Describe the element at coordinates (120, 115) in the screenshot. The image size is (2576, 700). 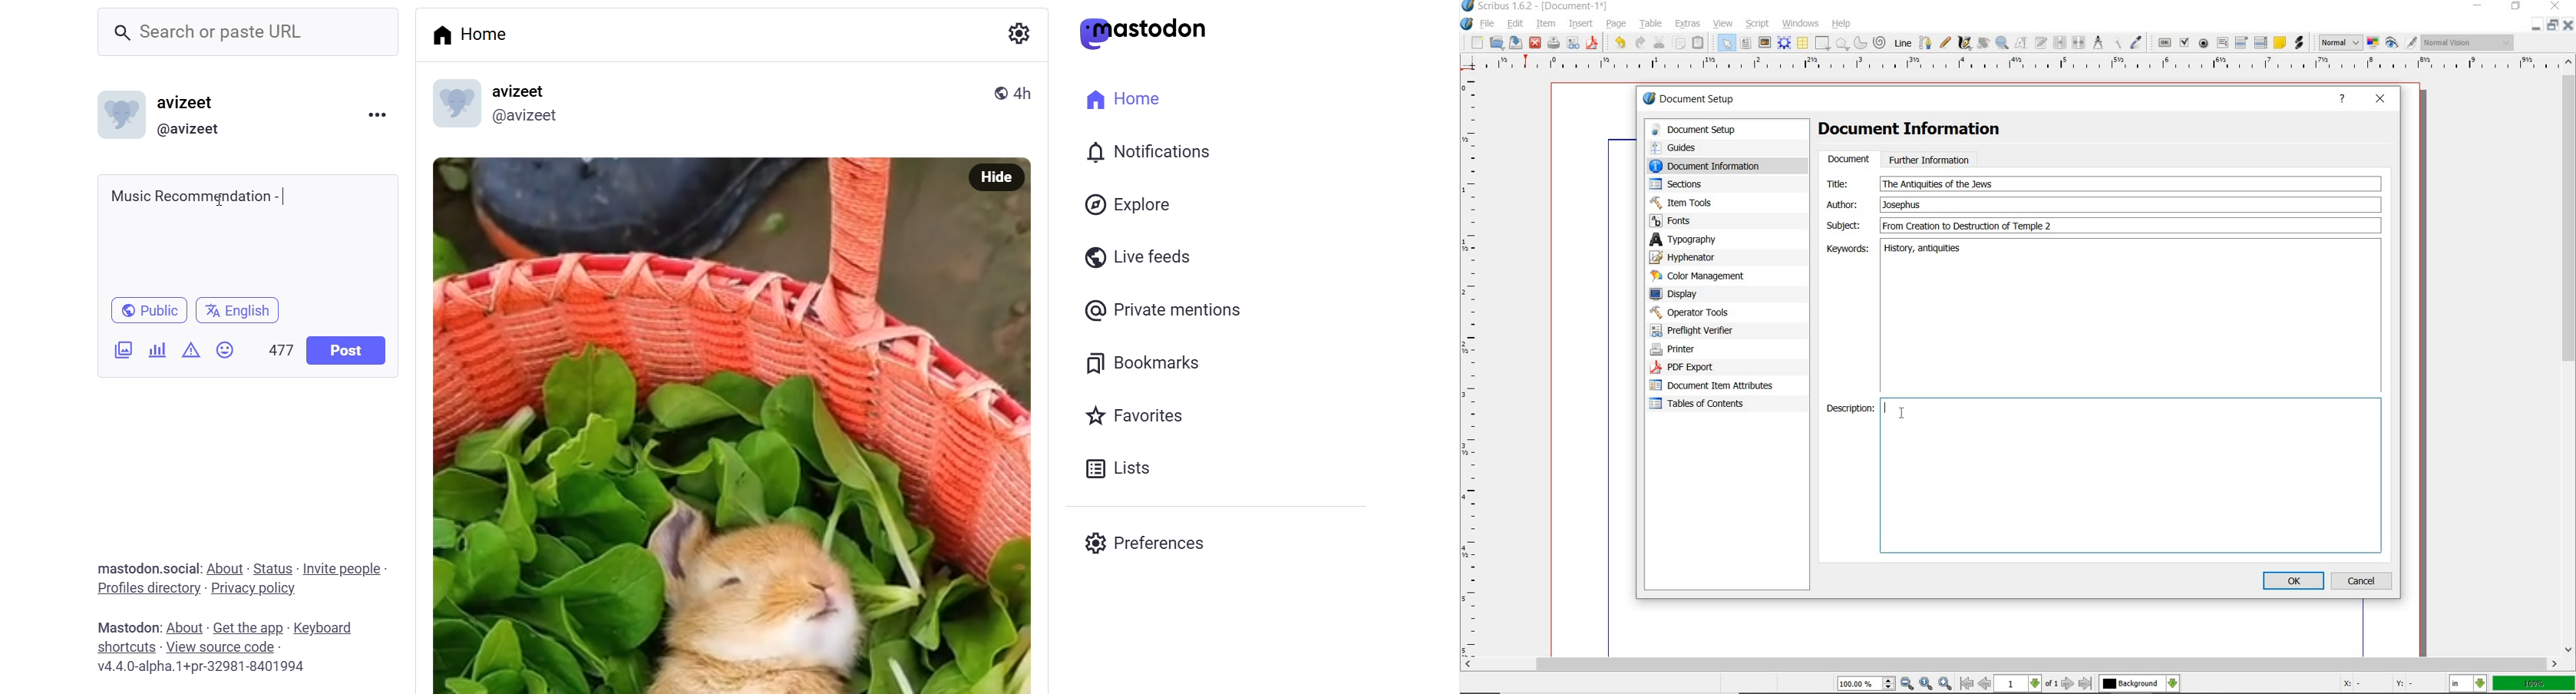
I see `Profile picture` at that location.